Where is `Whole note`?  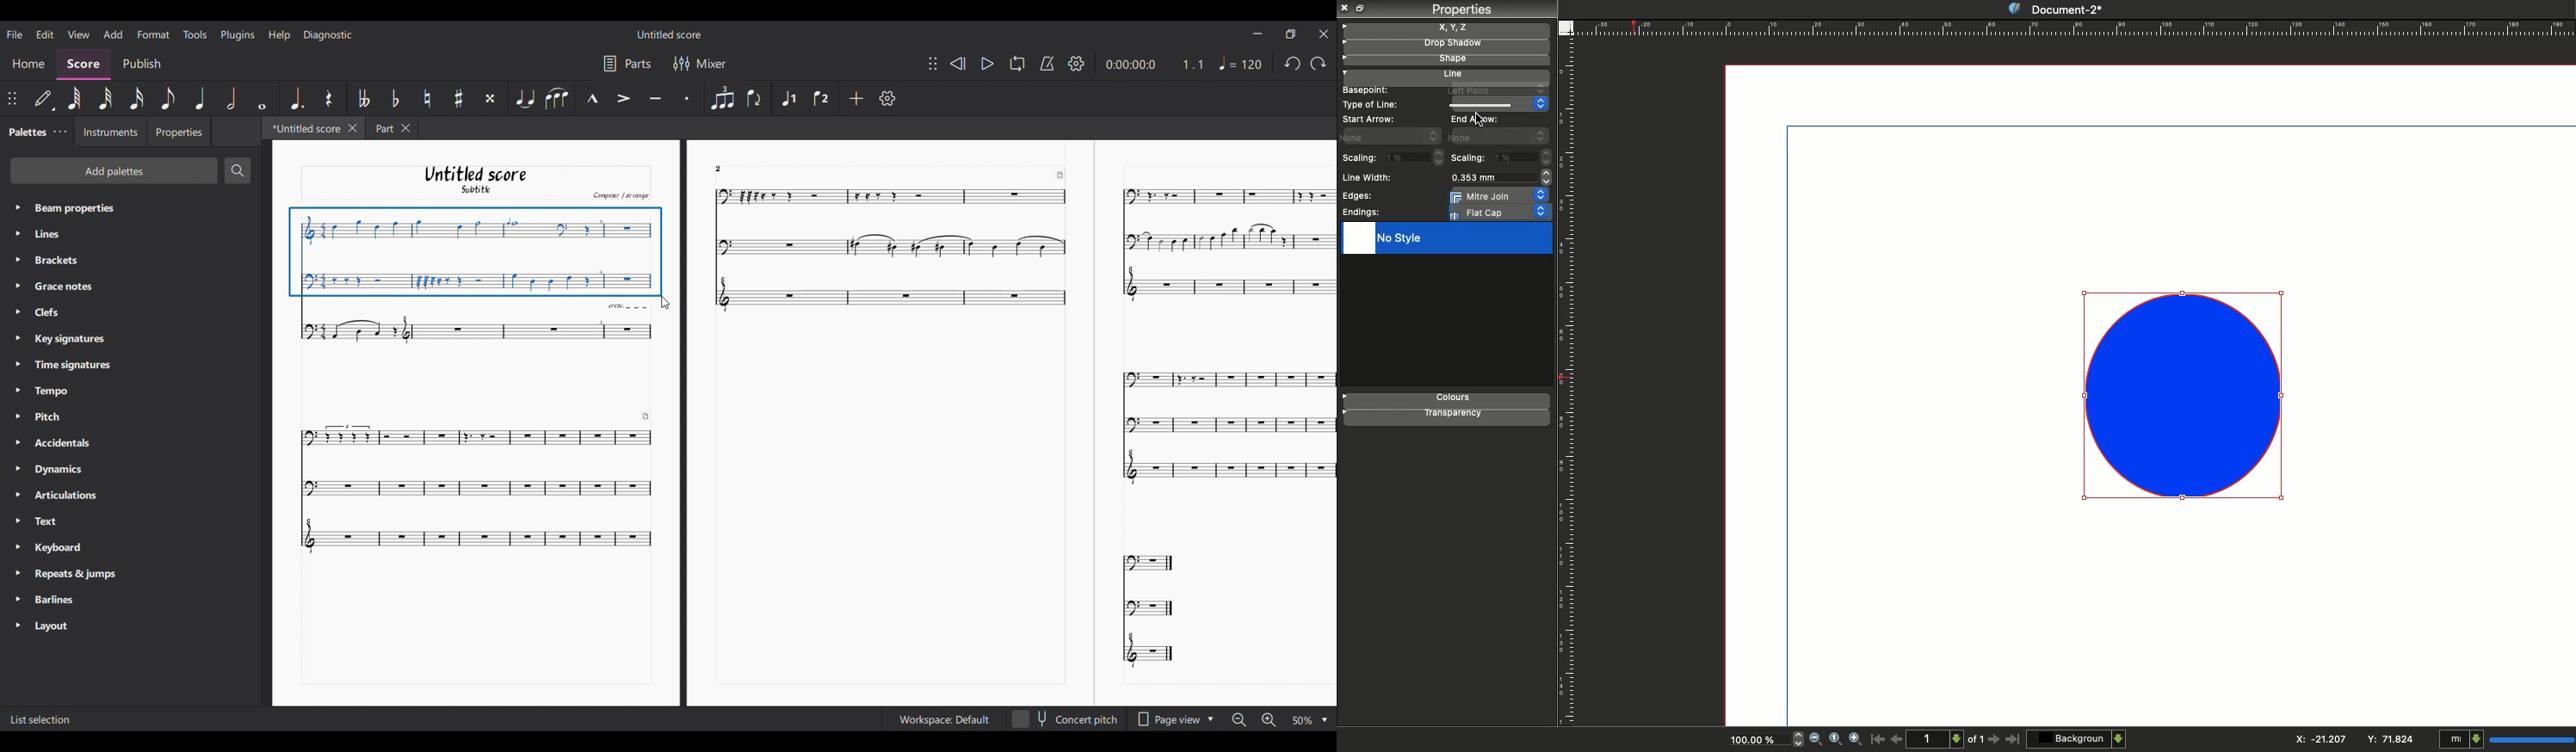
Whole note is located at coordinates (261, 98).